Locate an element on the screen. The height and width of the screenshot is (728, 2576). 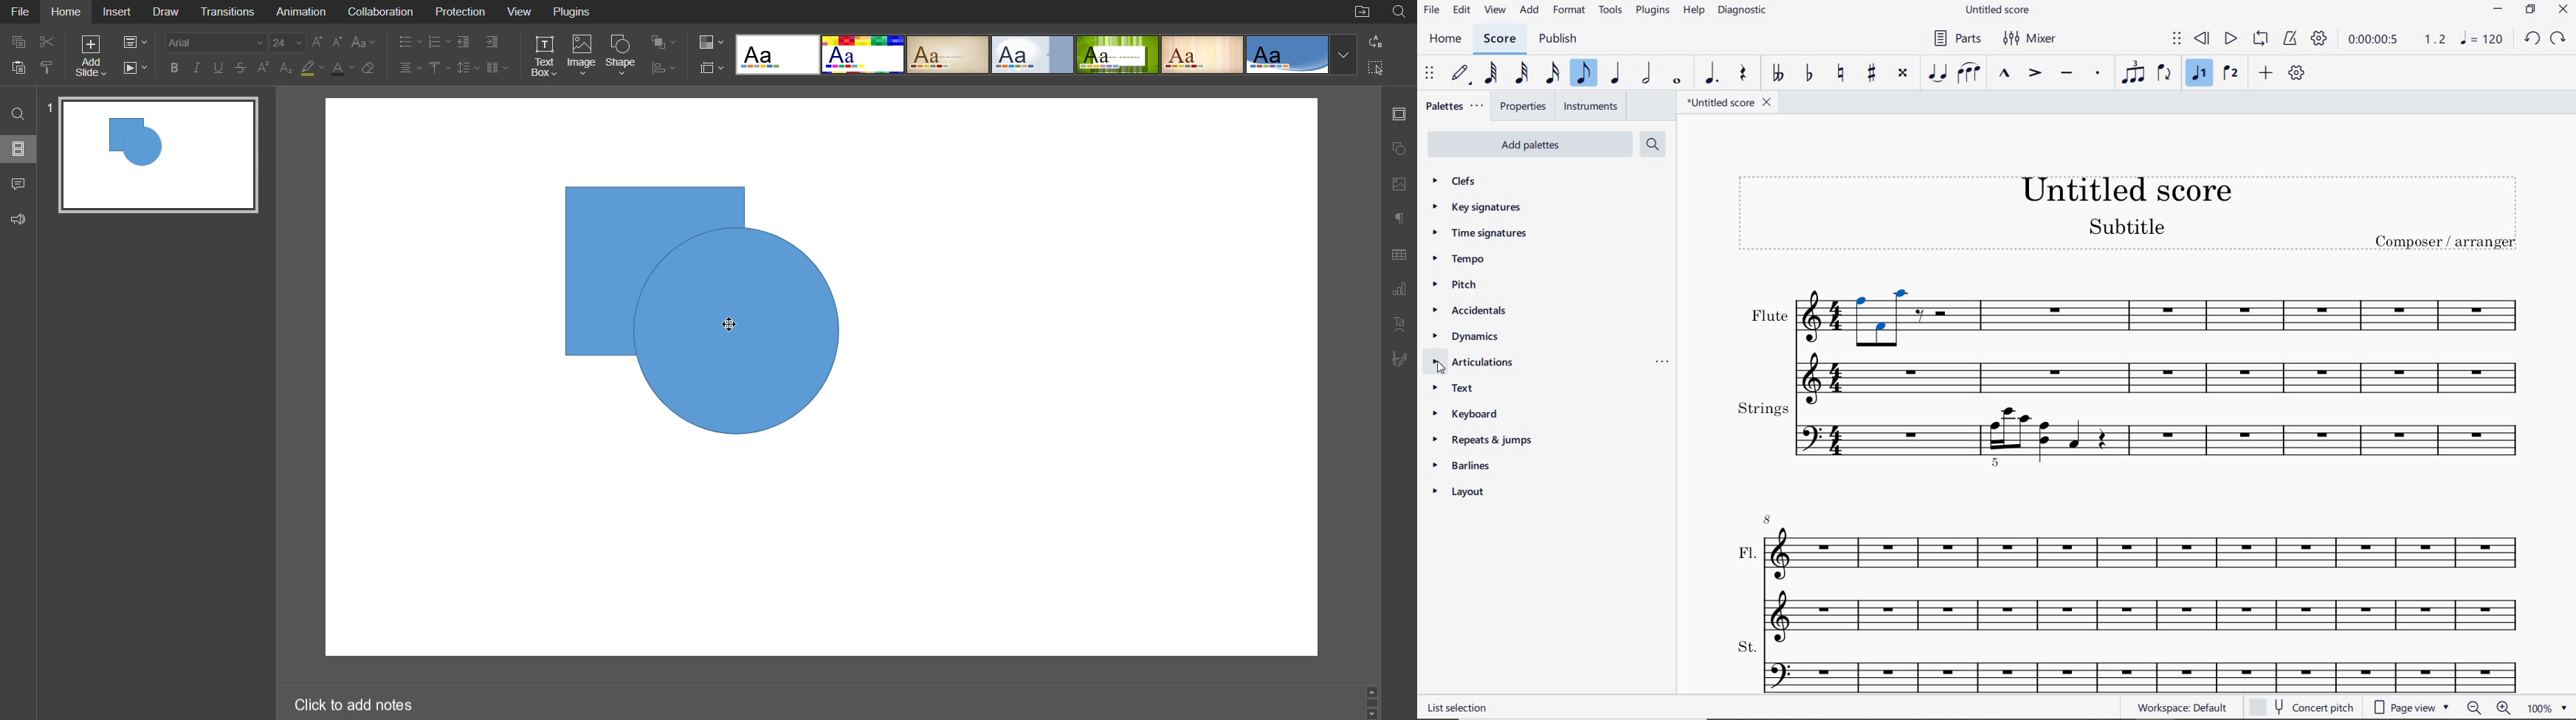
time signatures is located at coordinates (1479, 232).